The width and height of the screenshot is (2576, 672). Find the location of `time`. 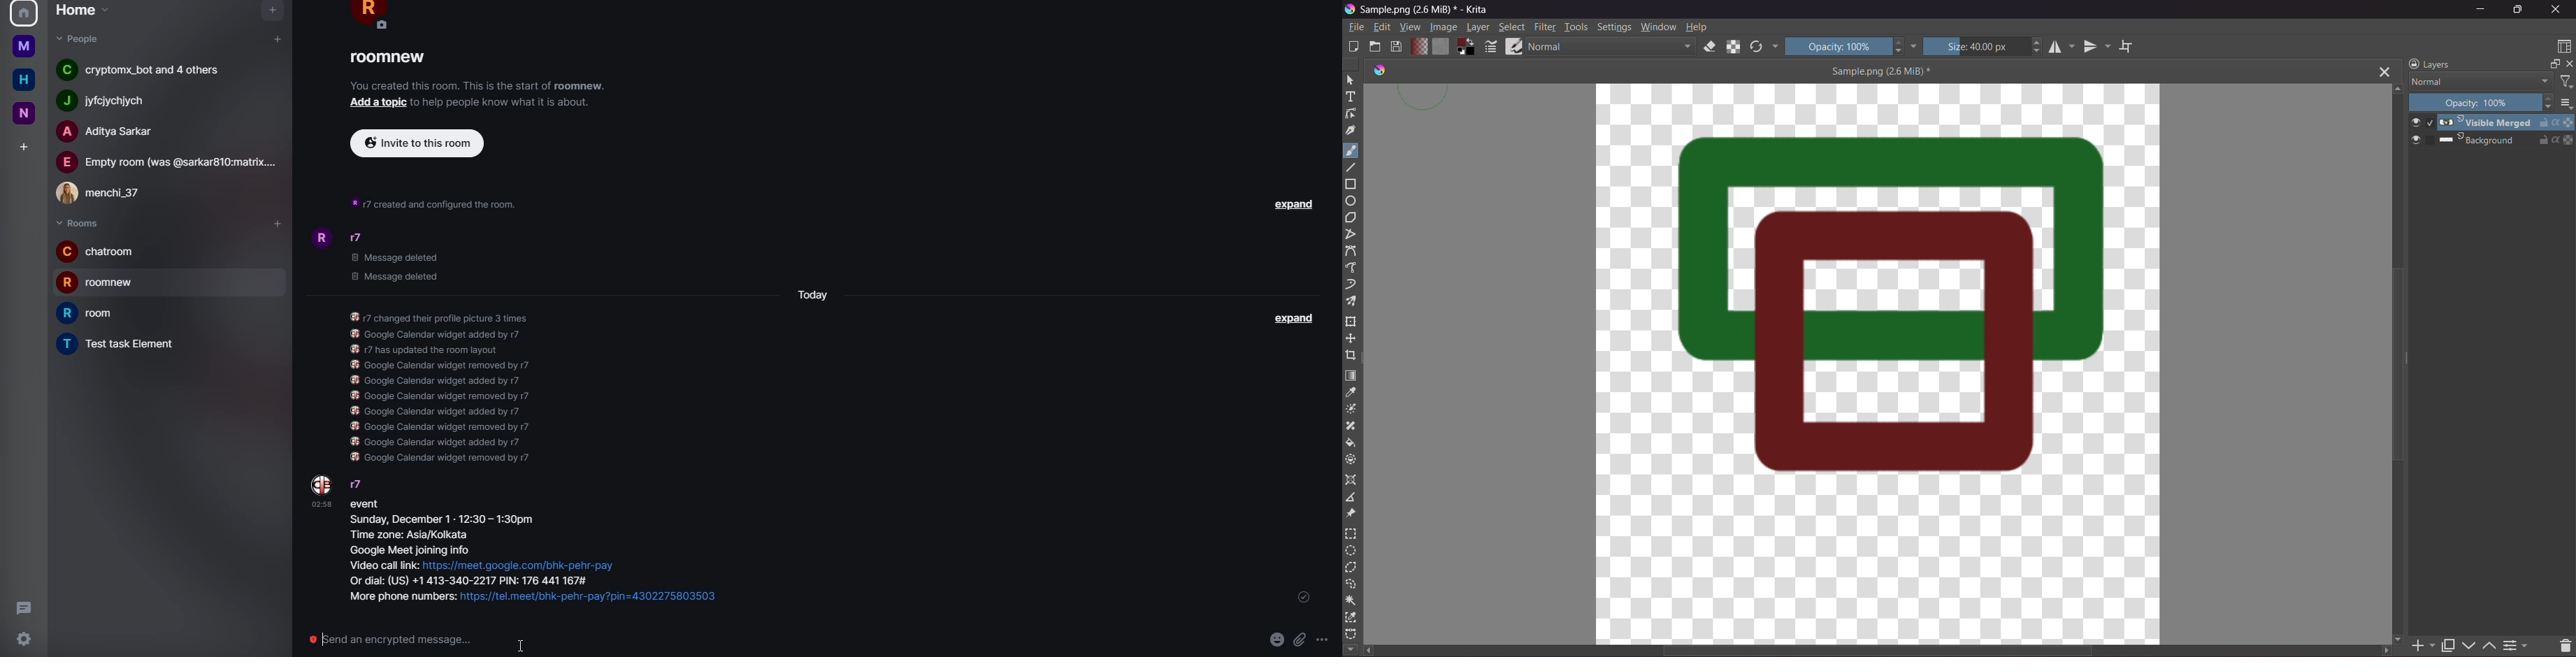

time is located at coordinates (322, 503).